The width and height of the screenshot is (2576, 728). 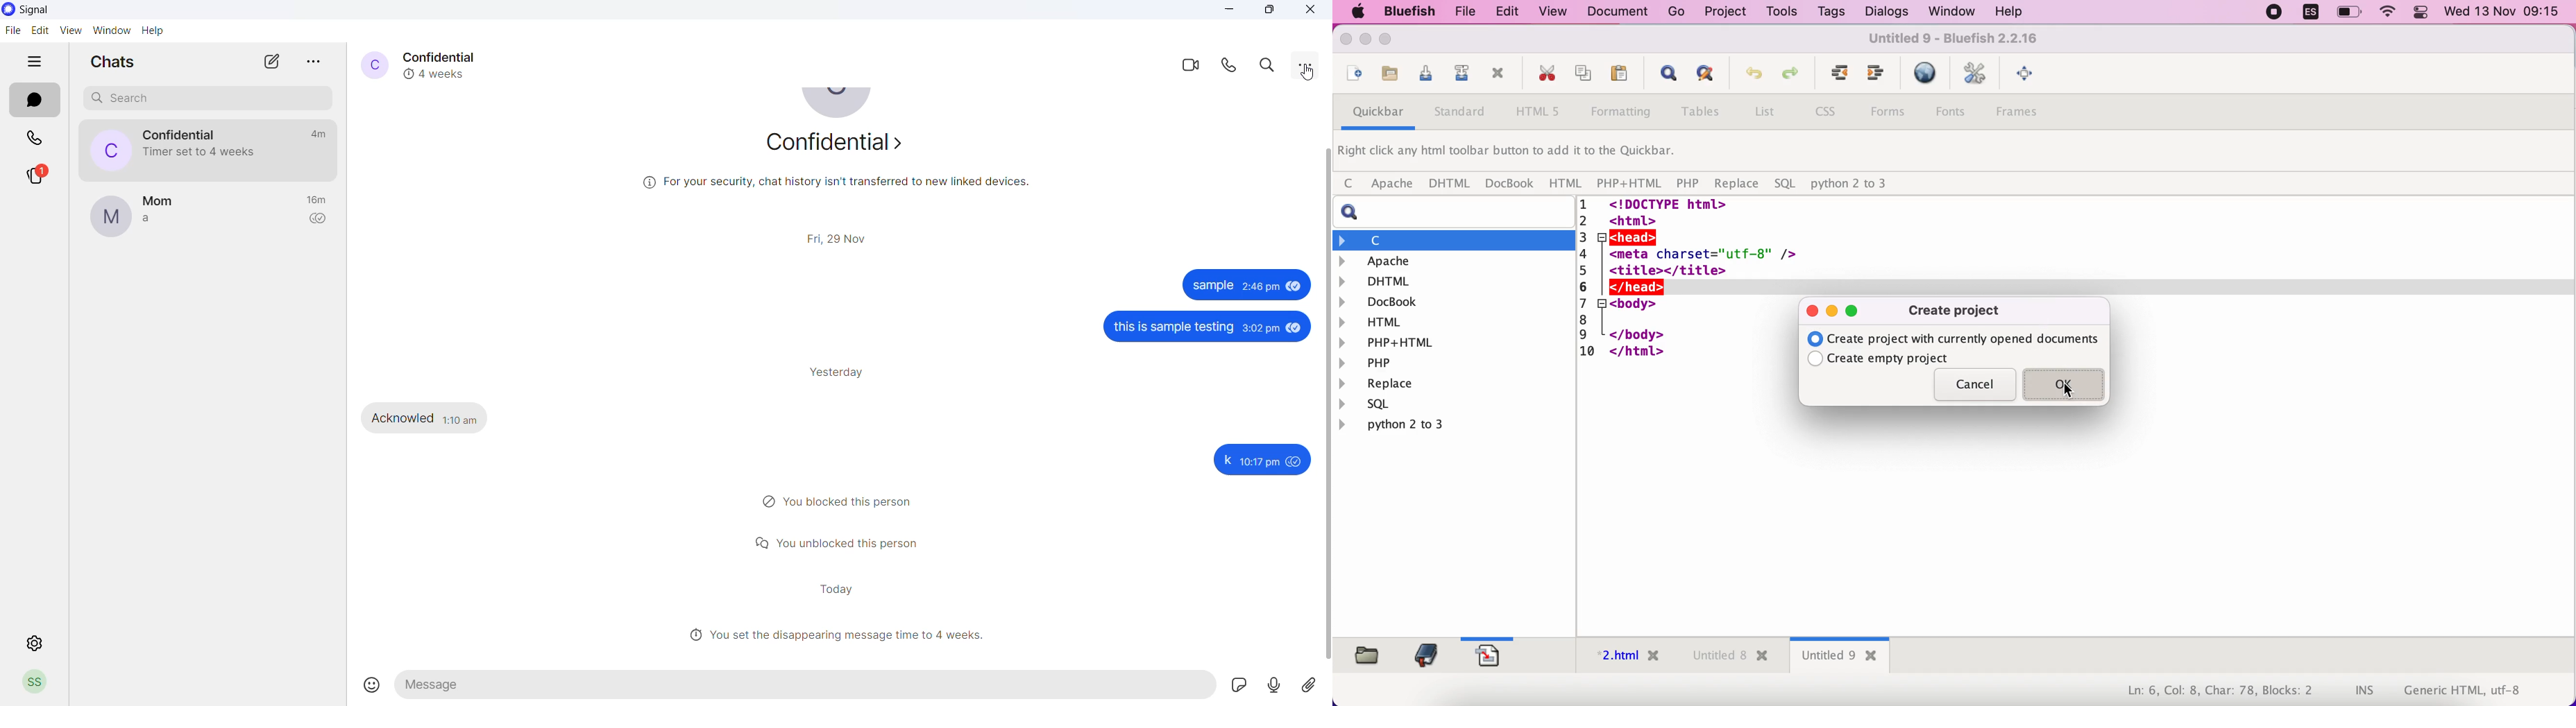 What do you see at coordinates (844, 542) in the screenshot?
I see `unblocked heading` at bounding box center [844, 542].